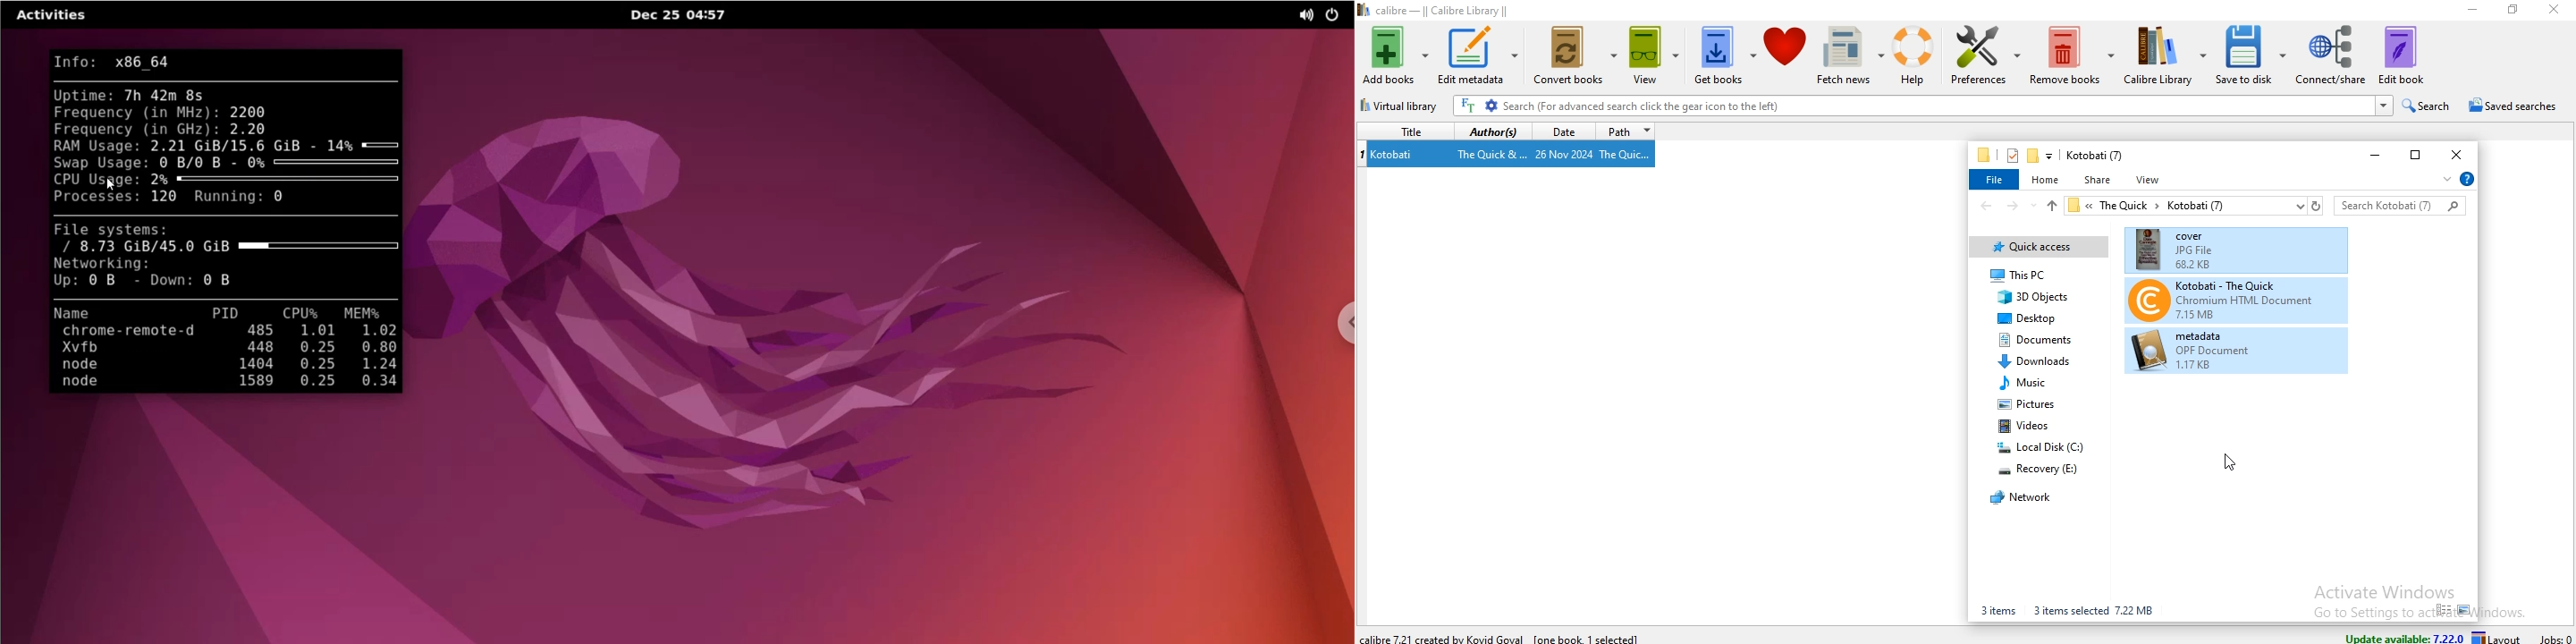 This screenshot has width=2576, height=644. I want to click on recovery (E:), so click(2040, 470).